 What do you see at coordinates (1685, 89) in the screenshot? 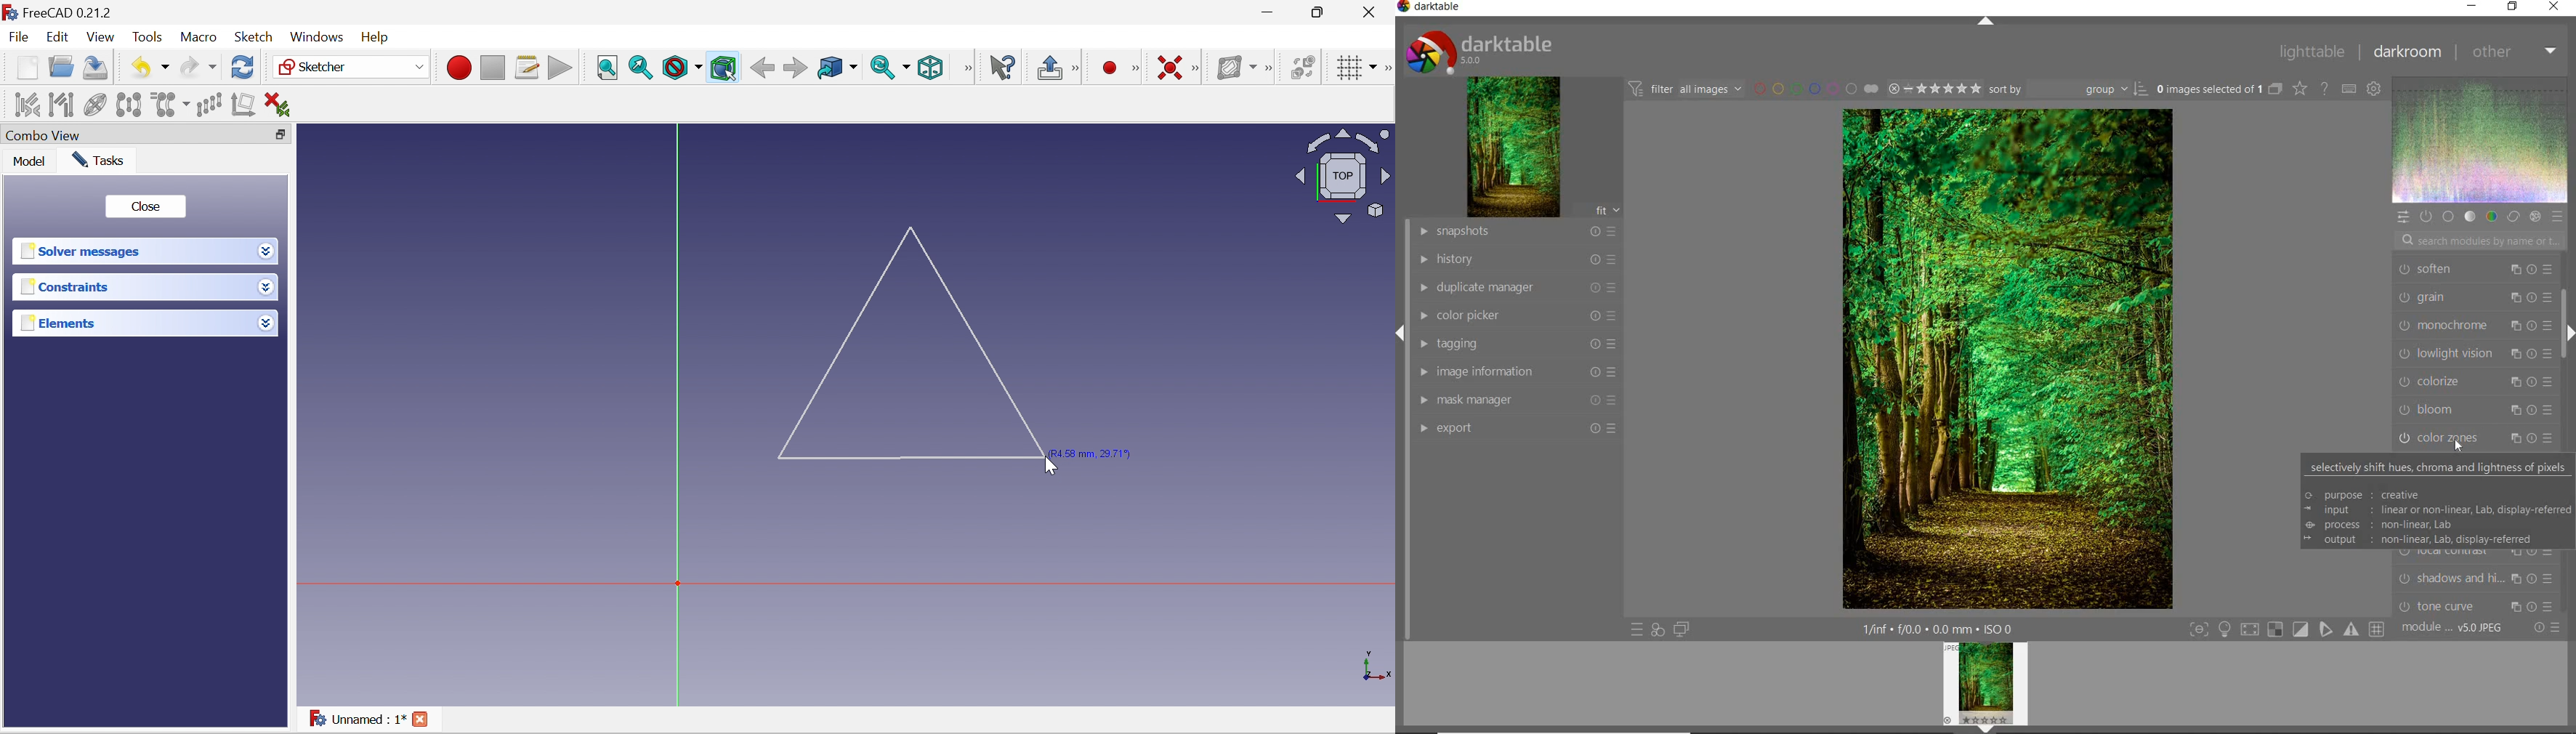
I see `FILTER IMAGES` at bounding box center [1685, 89].